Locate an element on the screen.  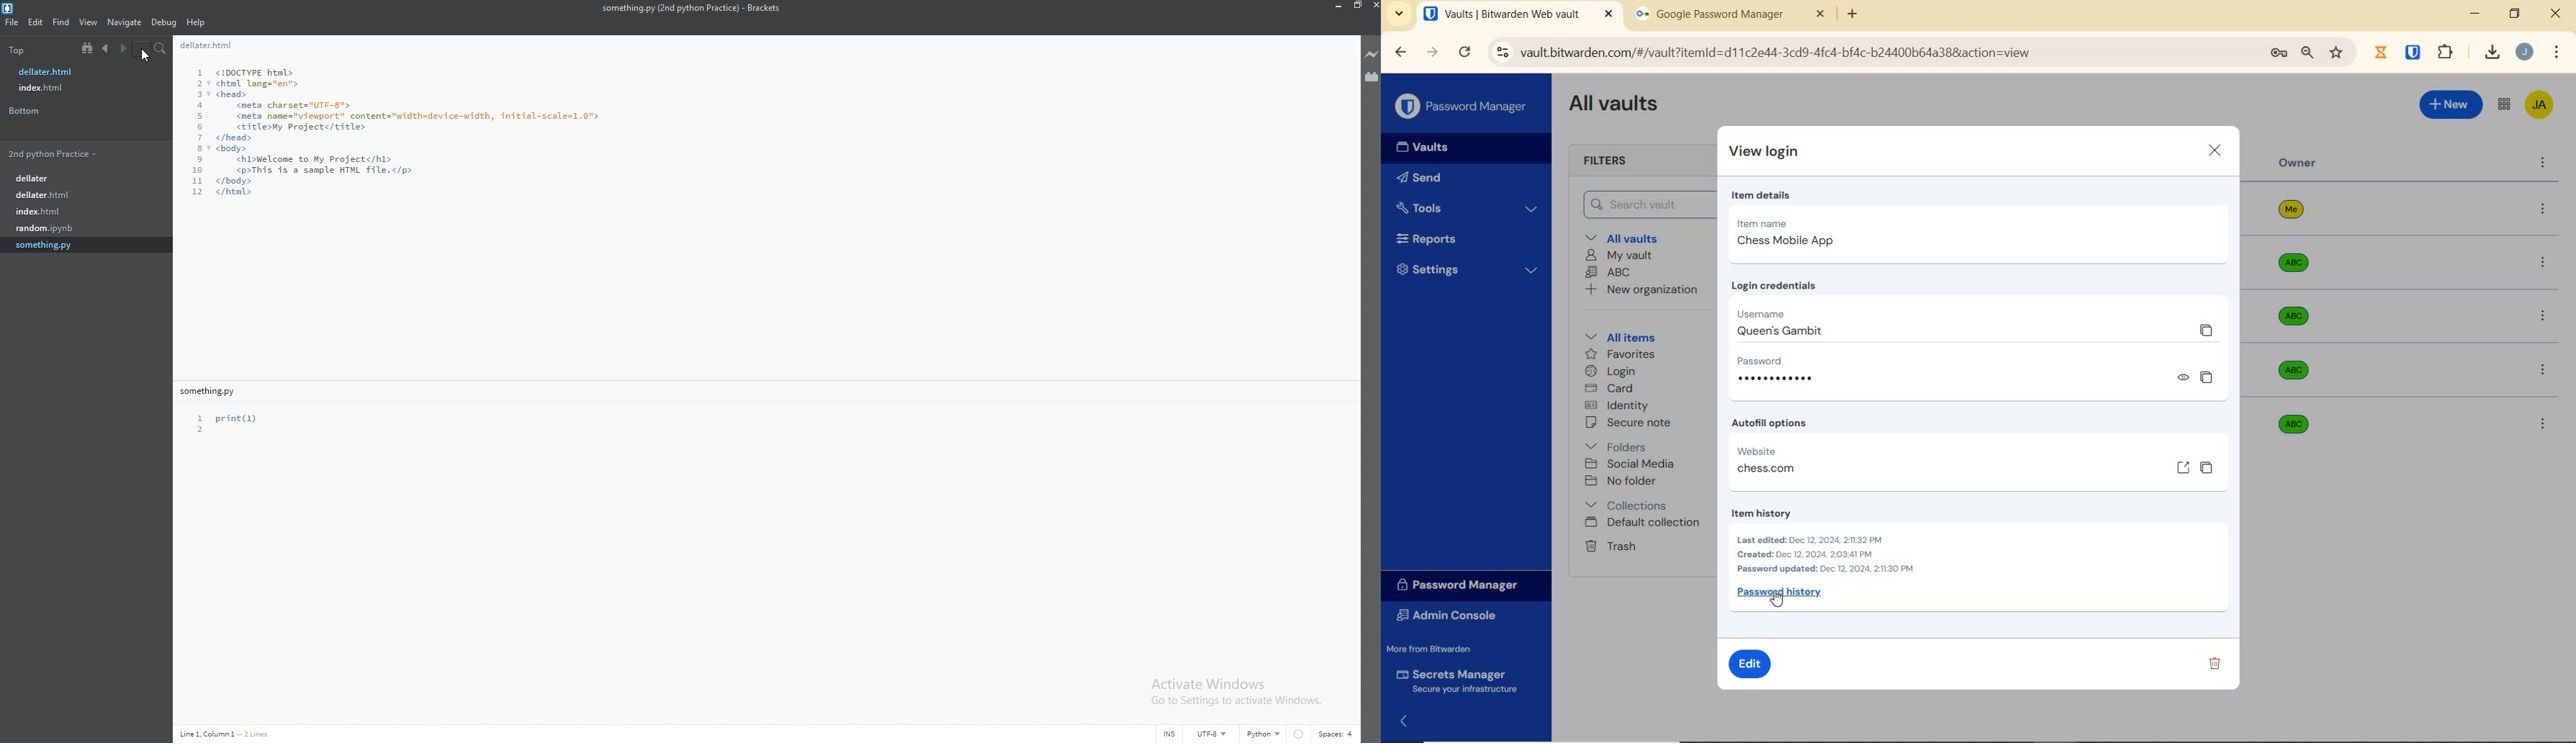
me is located at coordinates (2291, 214).